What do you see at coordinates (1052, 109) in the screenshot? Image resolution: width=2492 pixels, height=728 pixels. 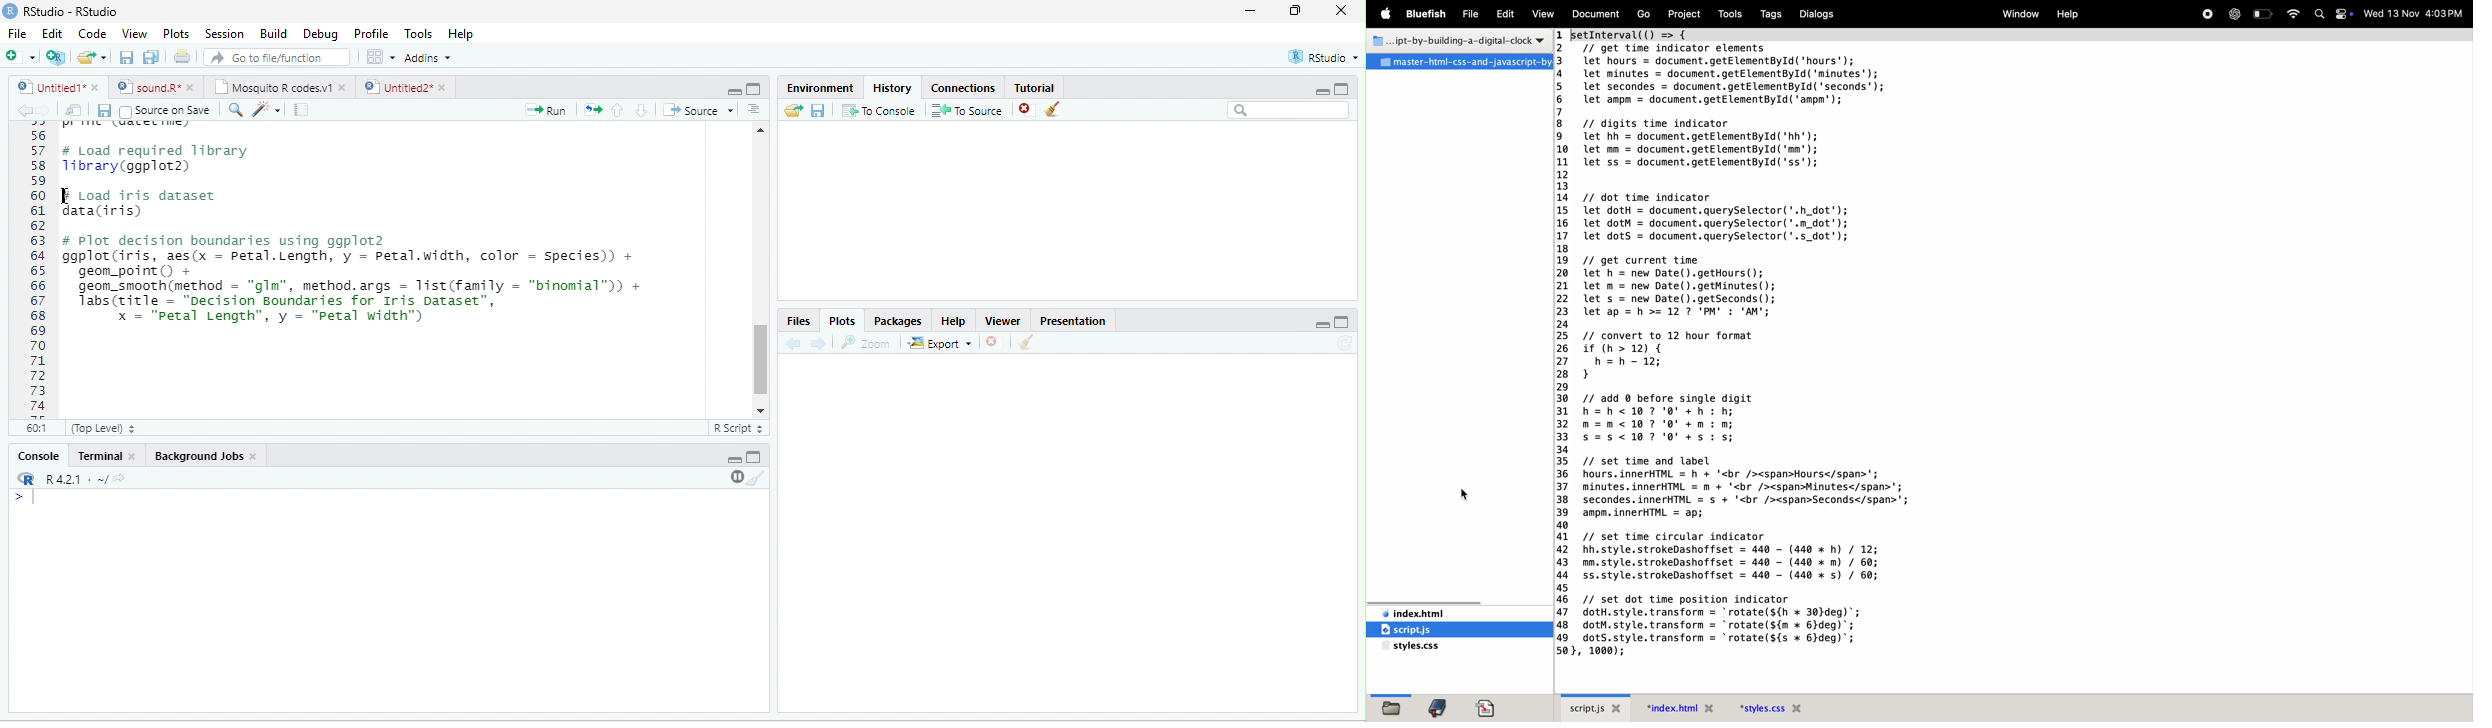 I see `clear` at bounding box center [1052, 109].